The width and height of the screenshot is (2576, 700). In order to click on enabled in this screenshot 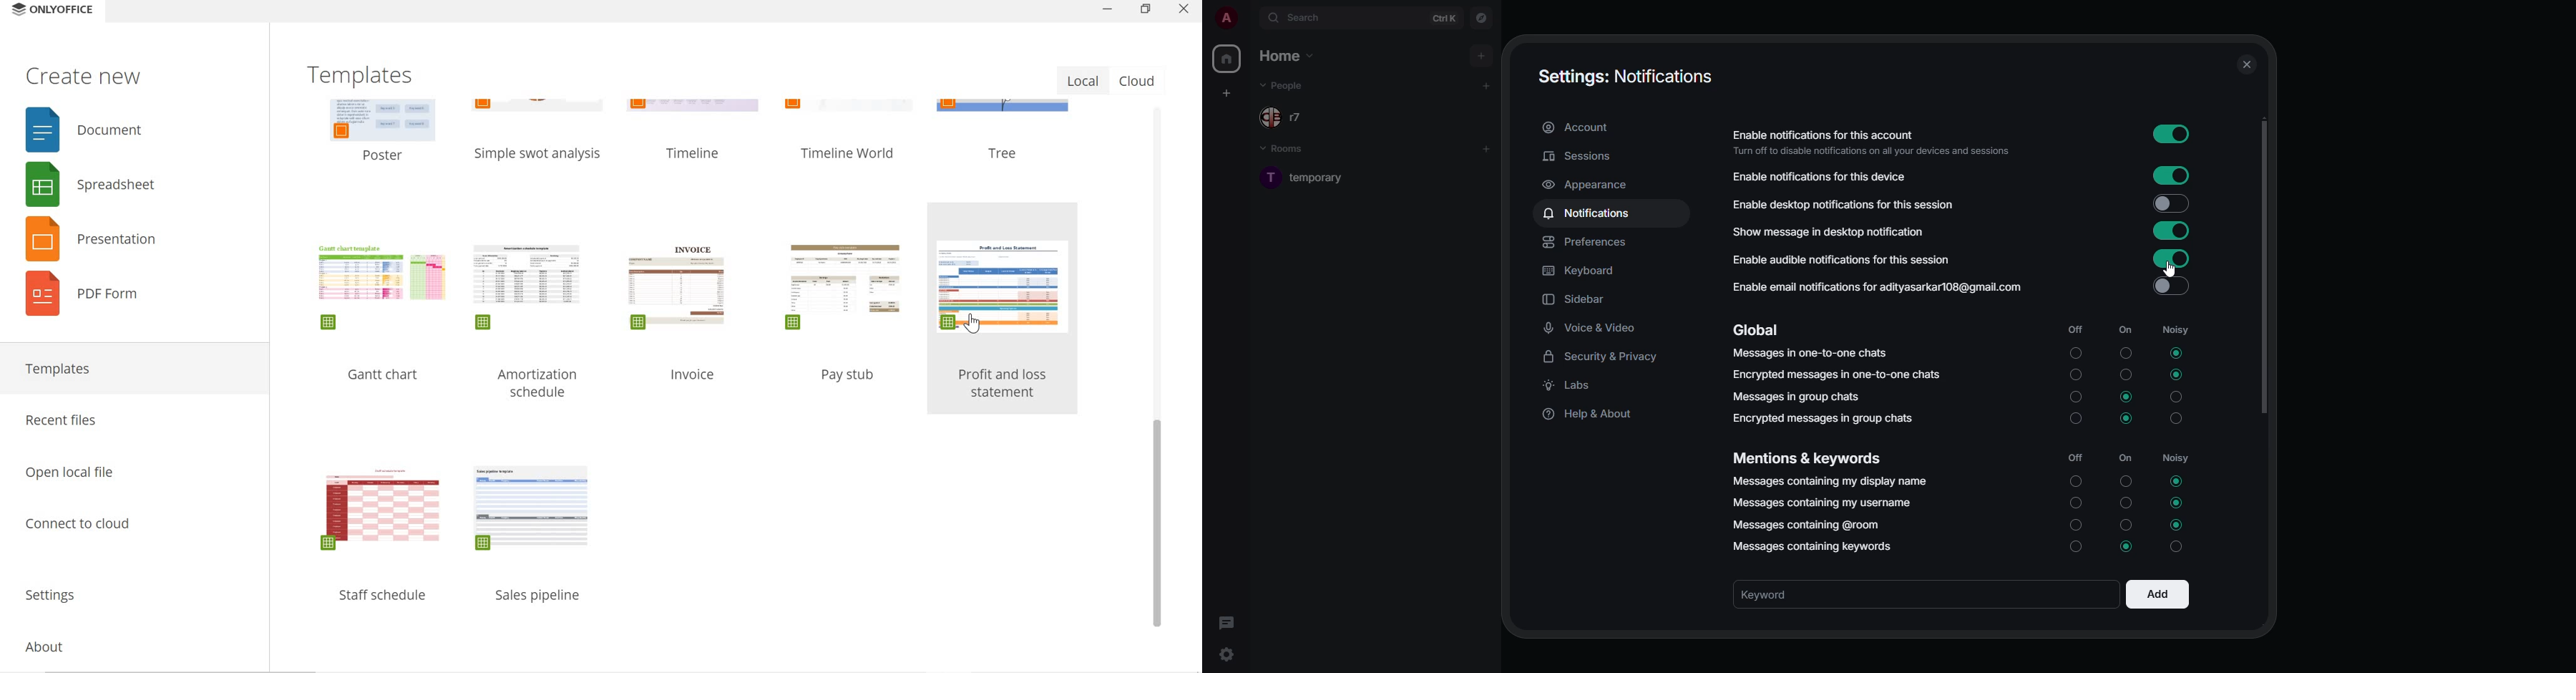, I will do `click(2170, 135)`.